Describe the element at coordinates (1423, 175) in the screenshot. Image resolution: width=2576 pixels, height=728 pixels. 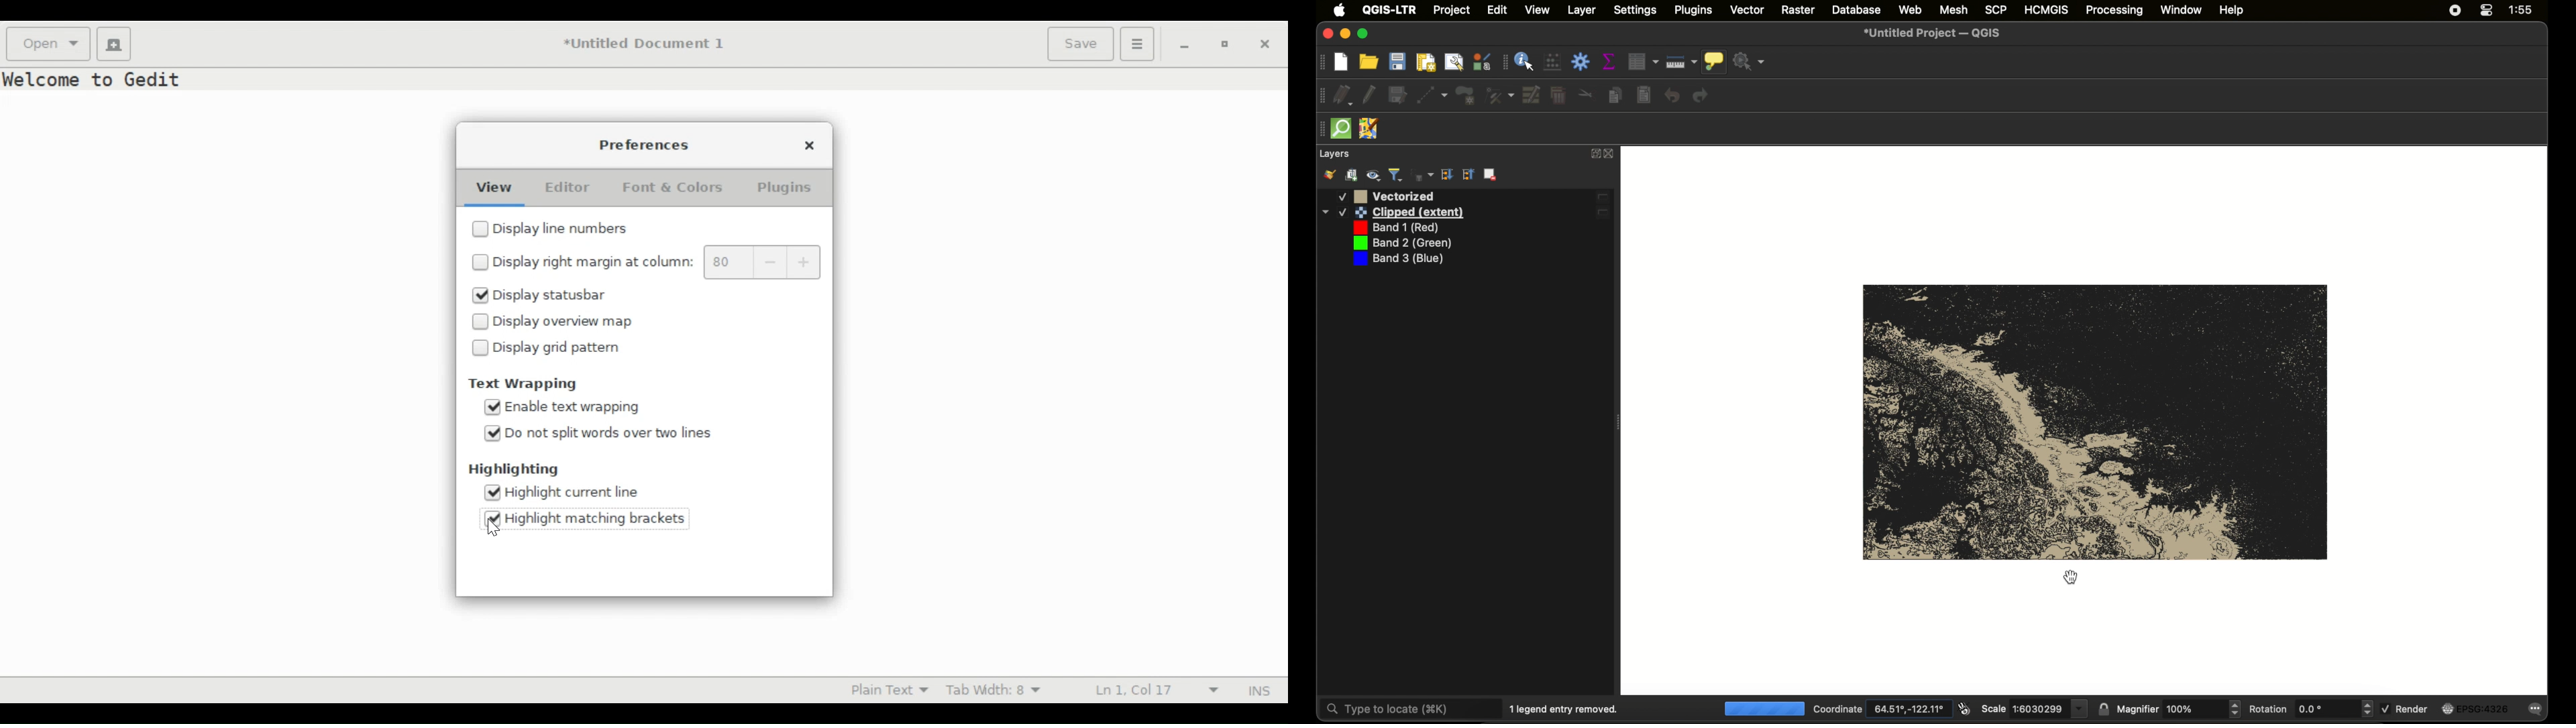
I see `filter legend by expression` at that location.